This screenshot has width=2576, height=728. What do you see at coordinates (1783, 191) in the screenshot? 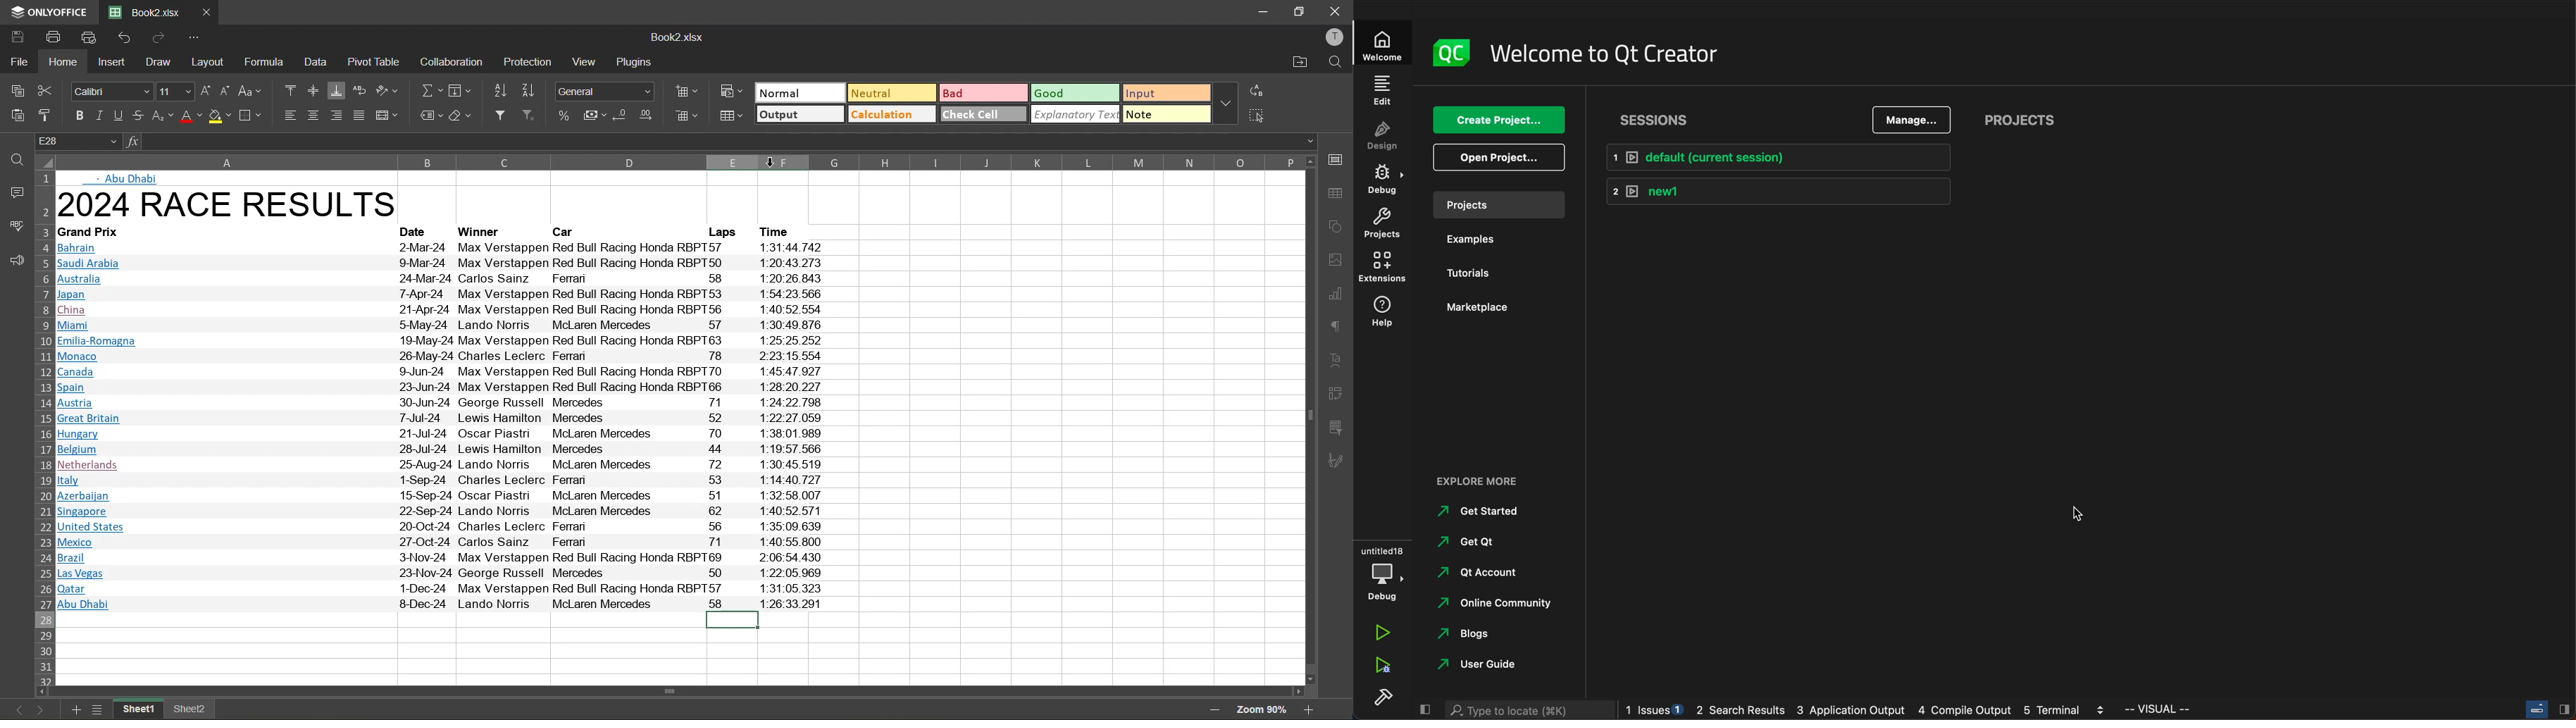
I see `new1` at bounding box center [1783, 191].